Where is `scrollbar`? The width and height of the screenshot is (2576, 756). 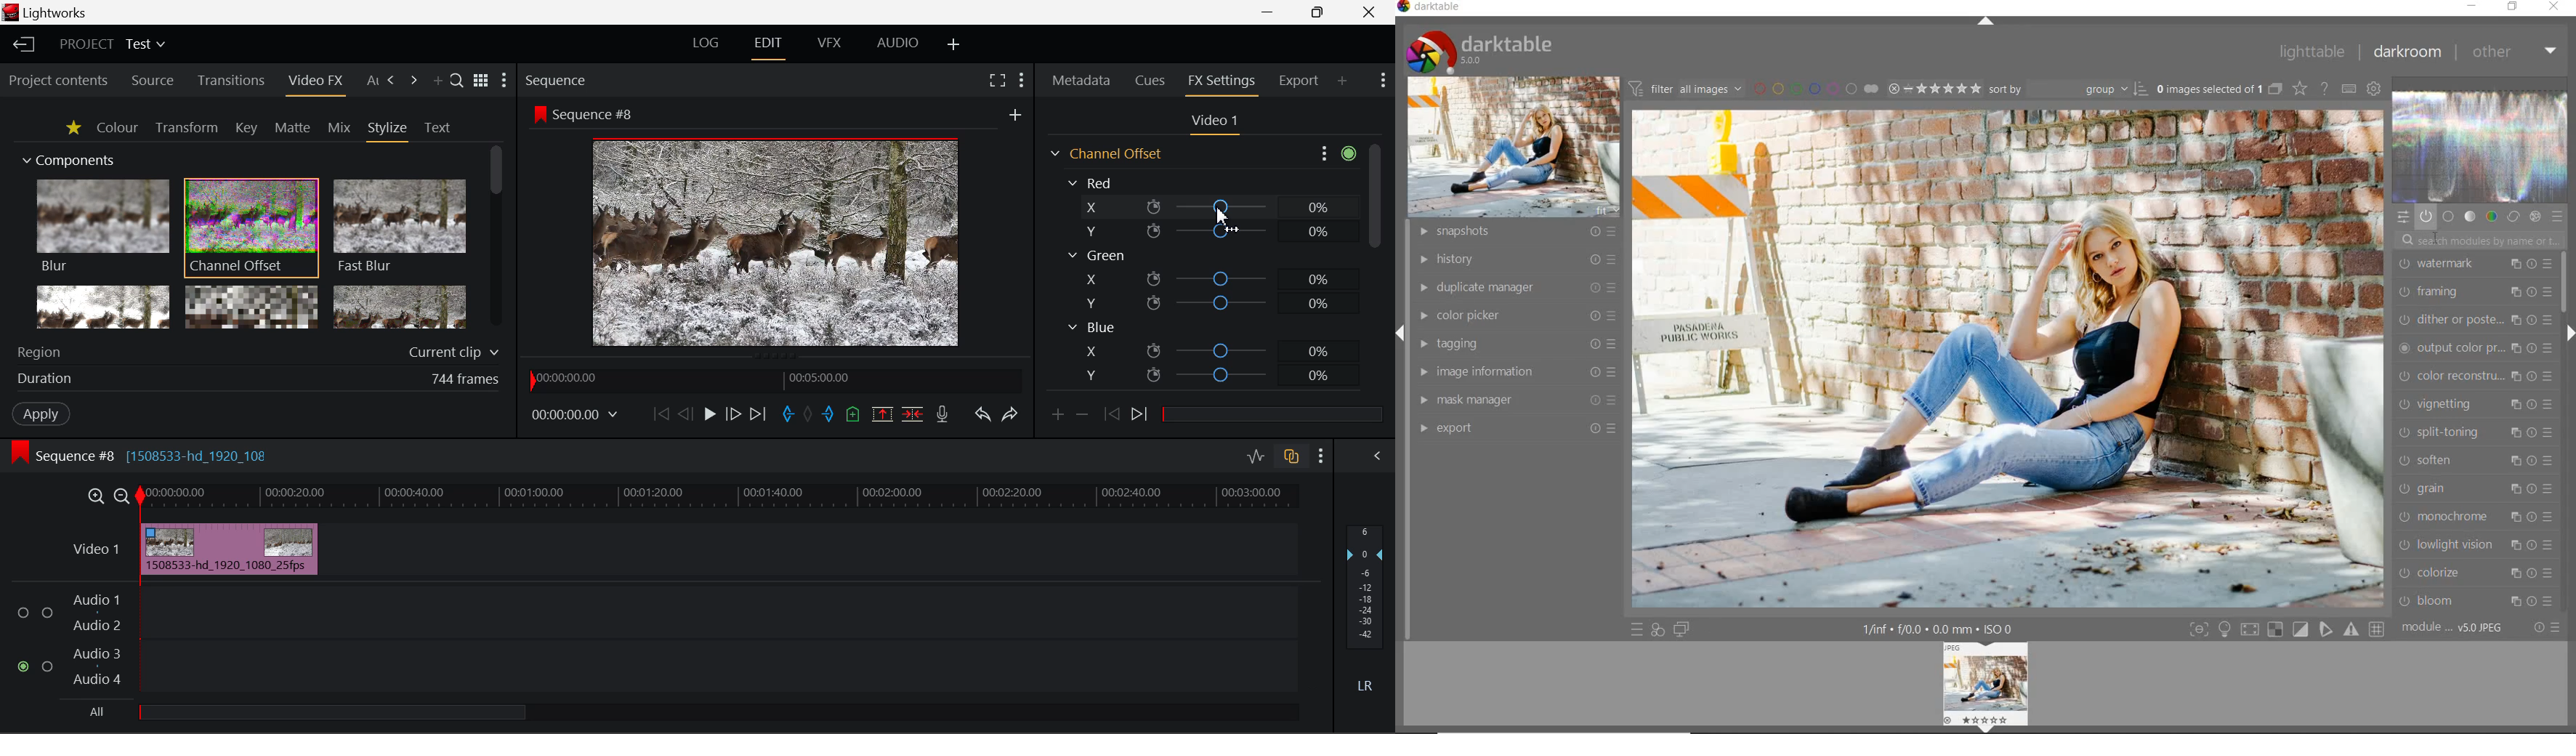 scrollbar is located at coordinates (2564, 283).